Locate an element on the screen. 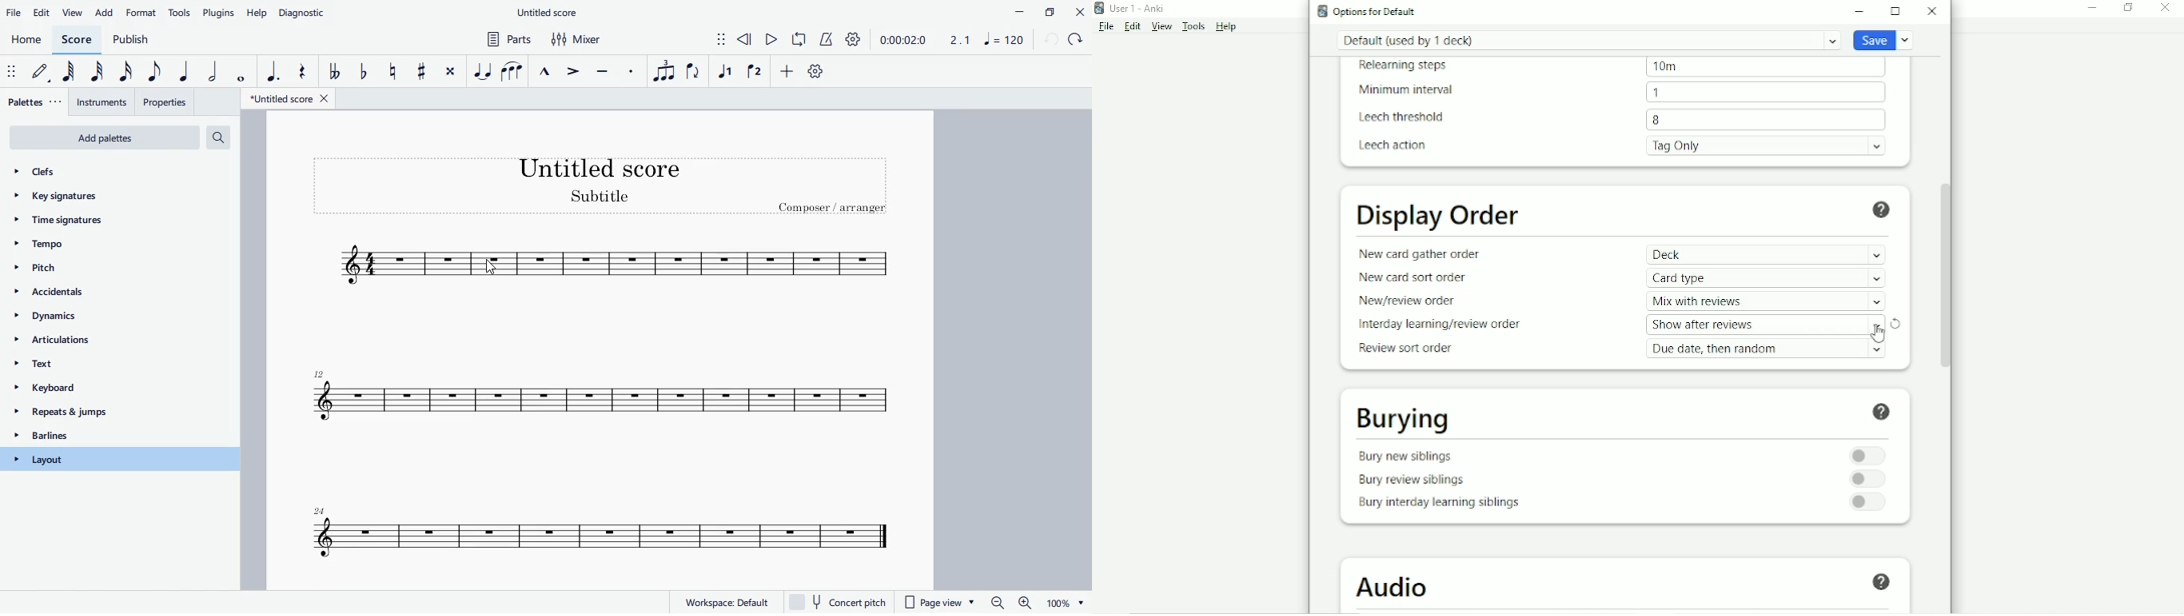 The width and height of the screenshot is (2184, 616). Audio is located at coordinates (1394, 587).